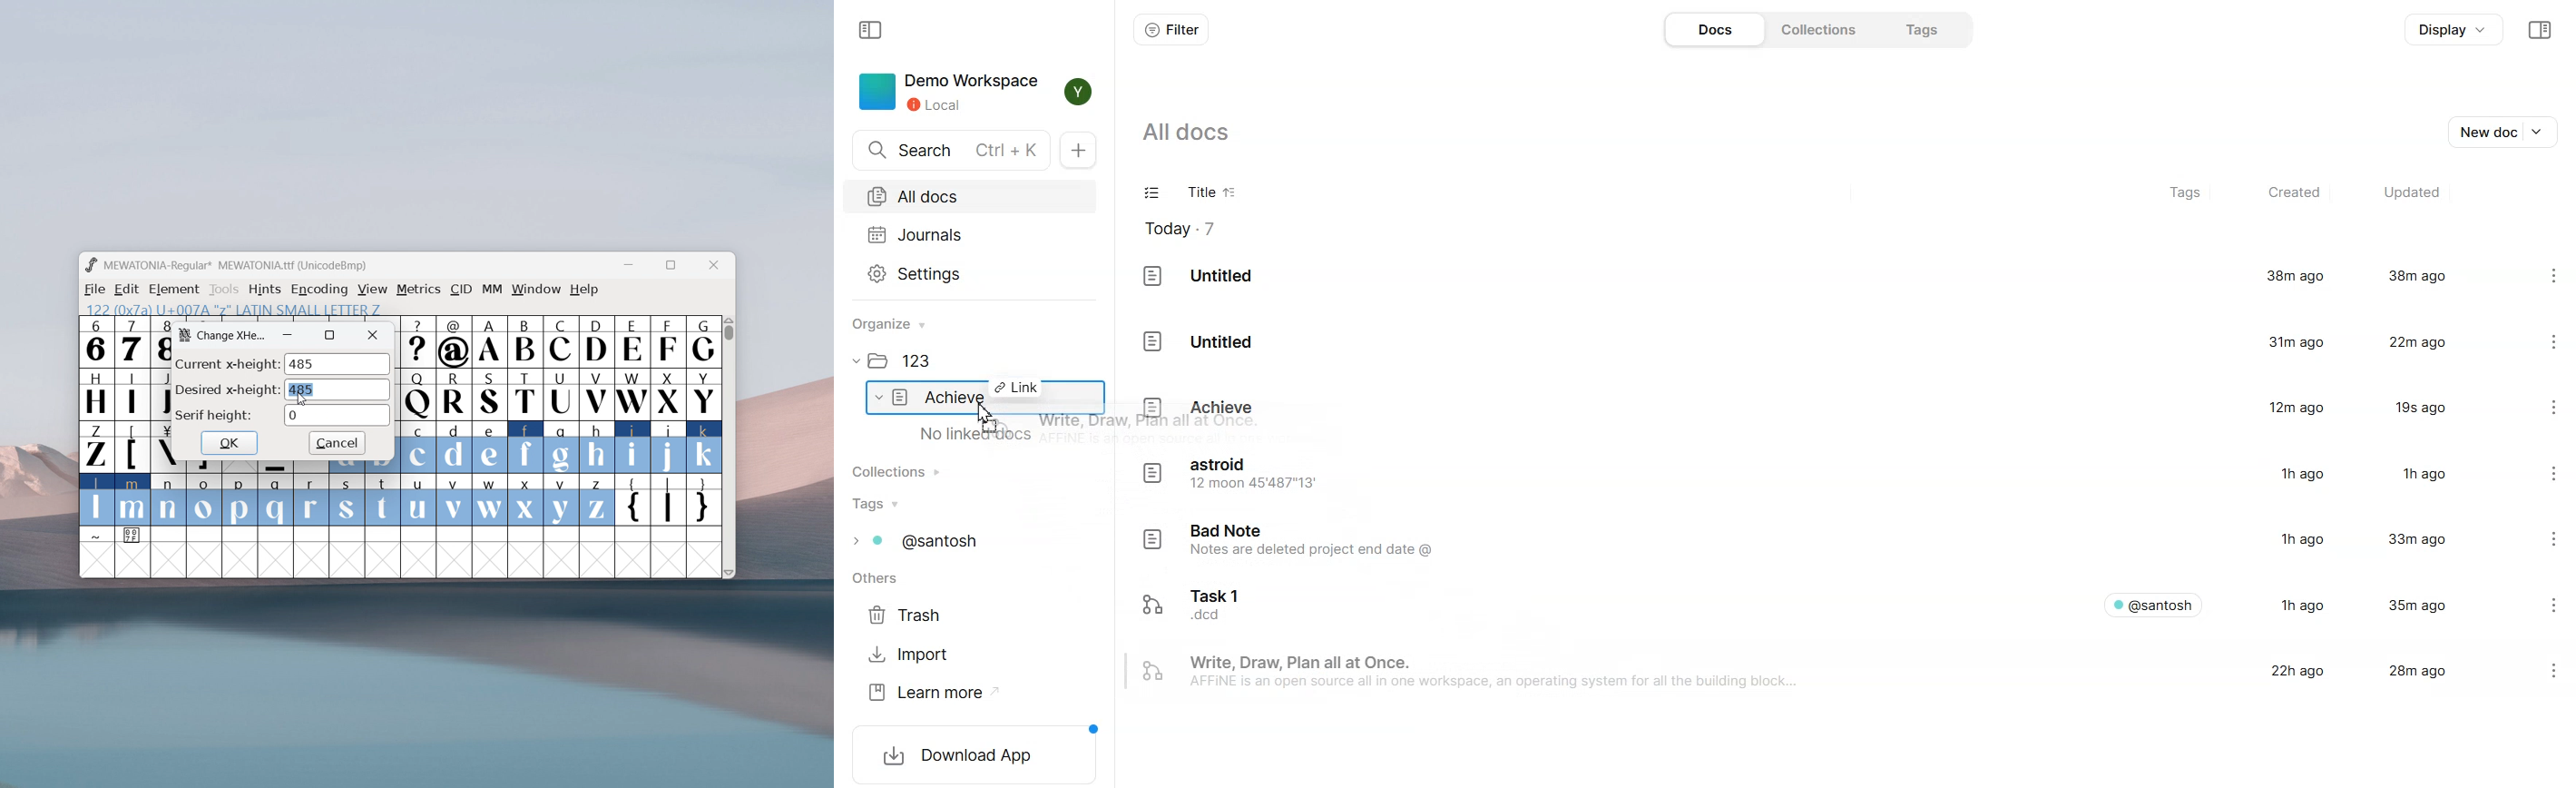 The height and width of the screenshot is (812, 2576). I want to click on u, so click(418, 500).